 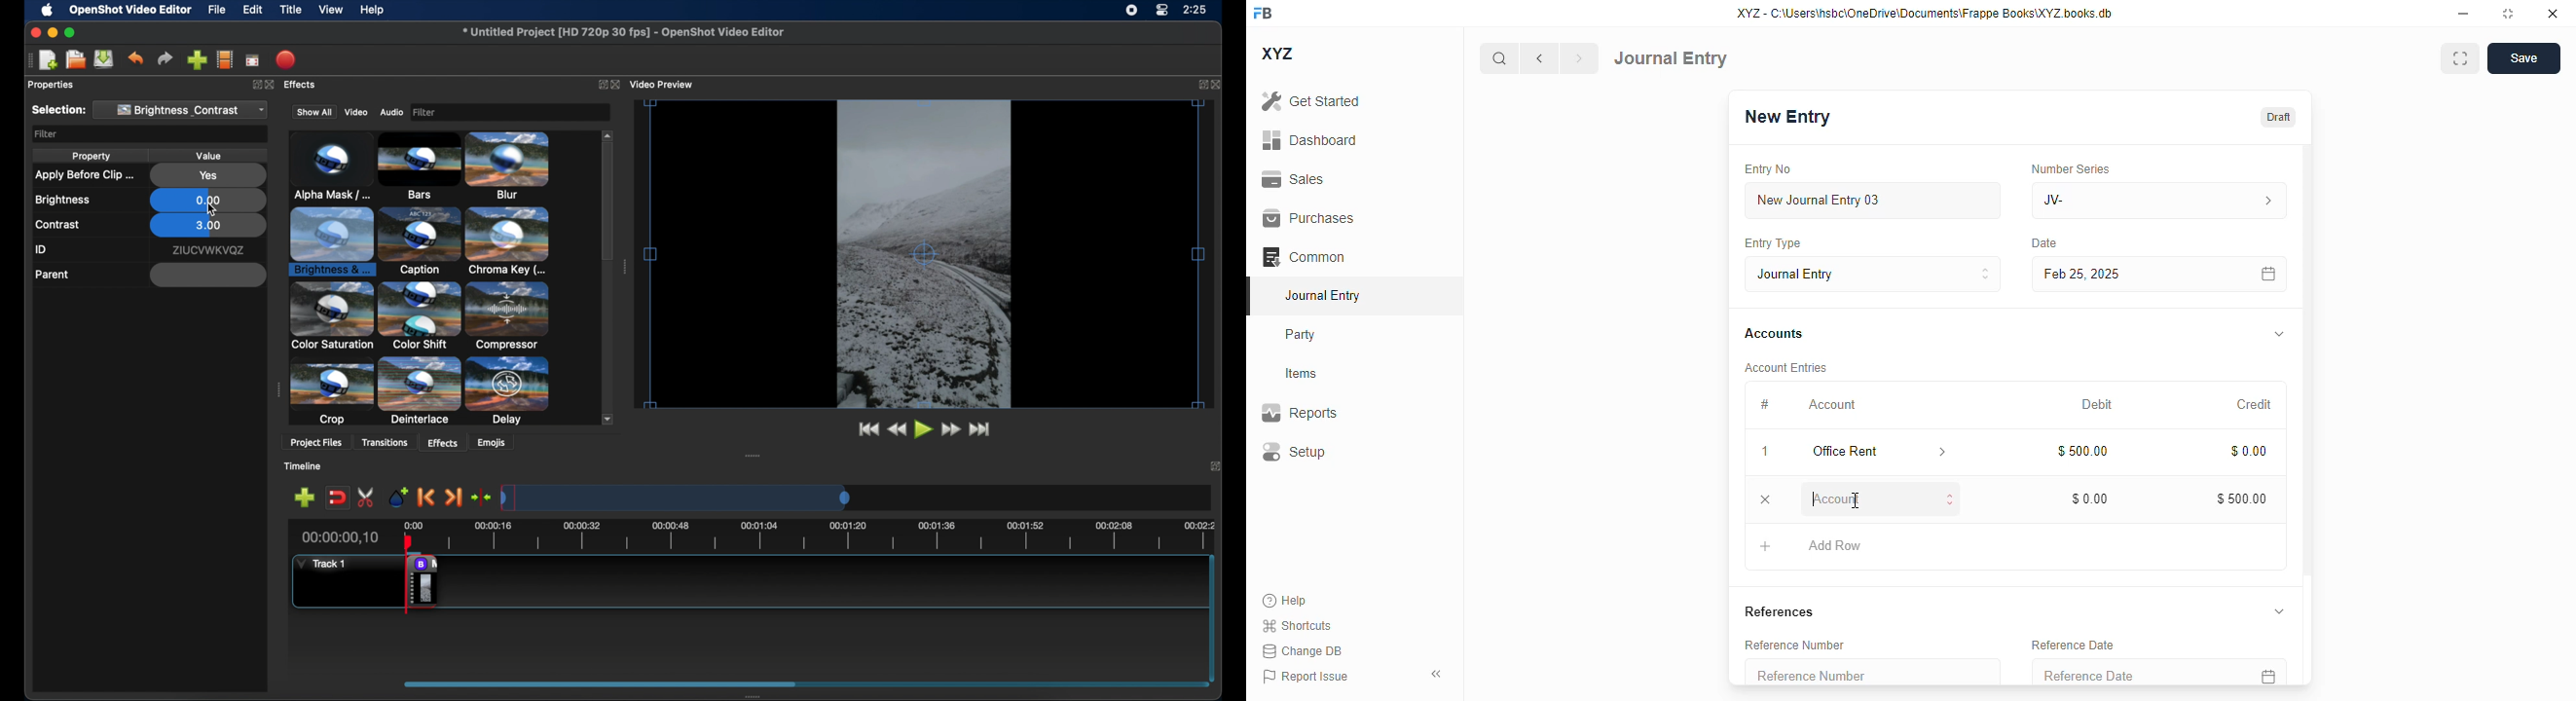 I want to click on help, so click(x=1285, y=601).